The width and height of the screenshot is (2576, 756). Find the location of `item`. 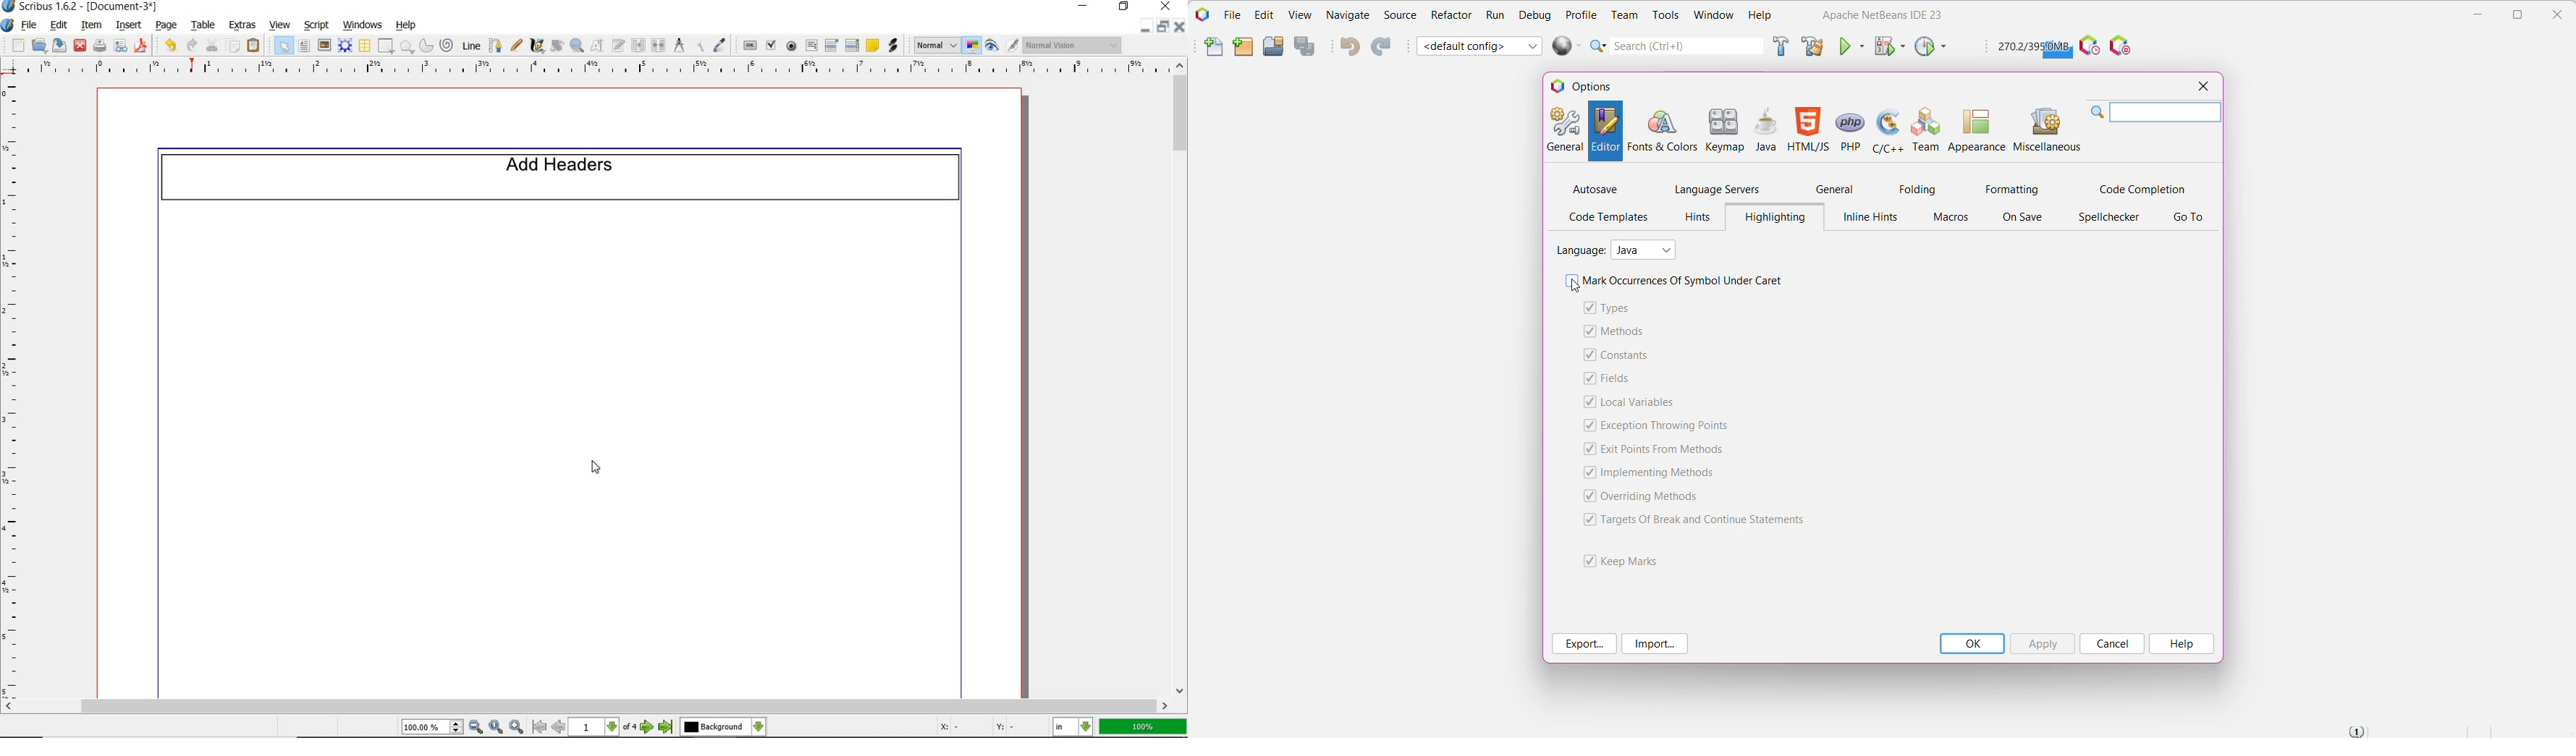

item is located at coordinates (91, 25).